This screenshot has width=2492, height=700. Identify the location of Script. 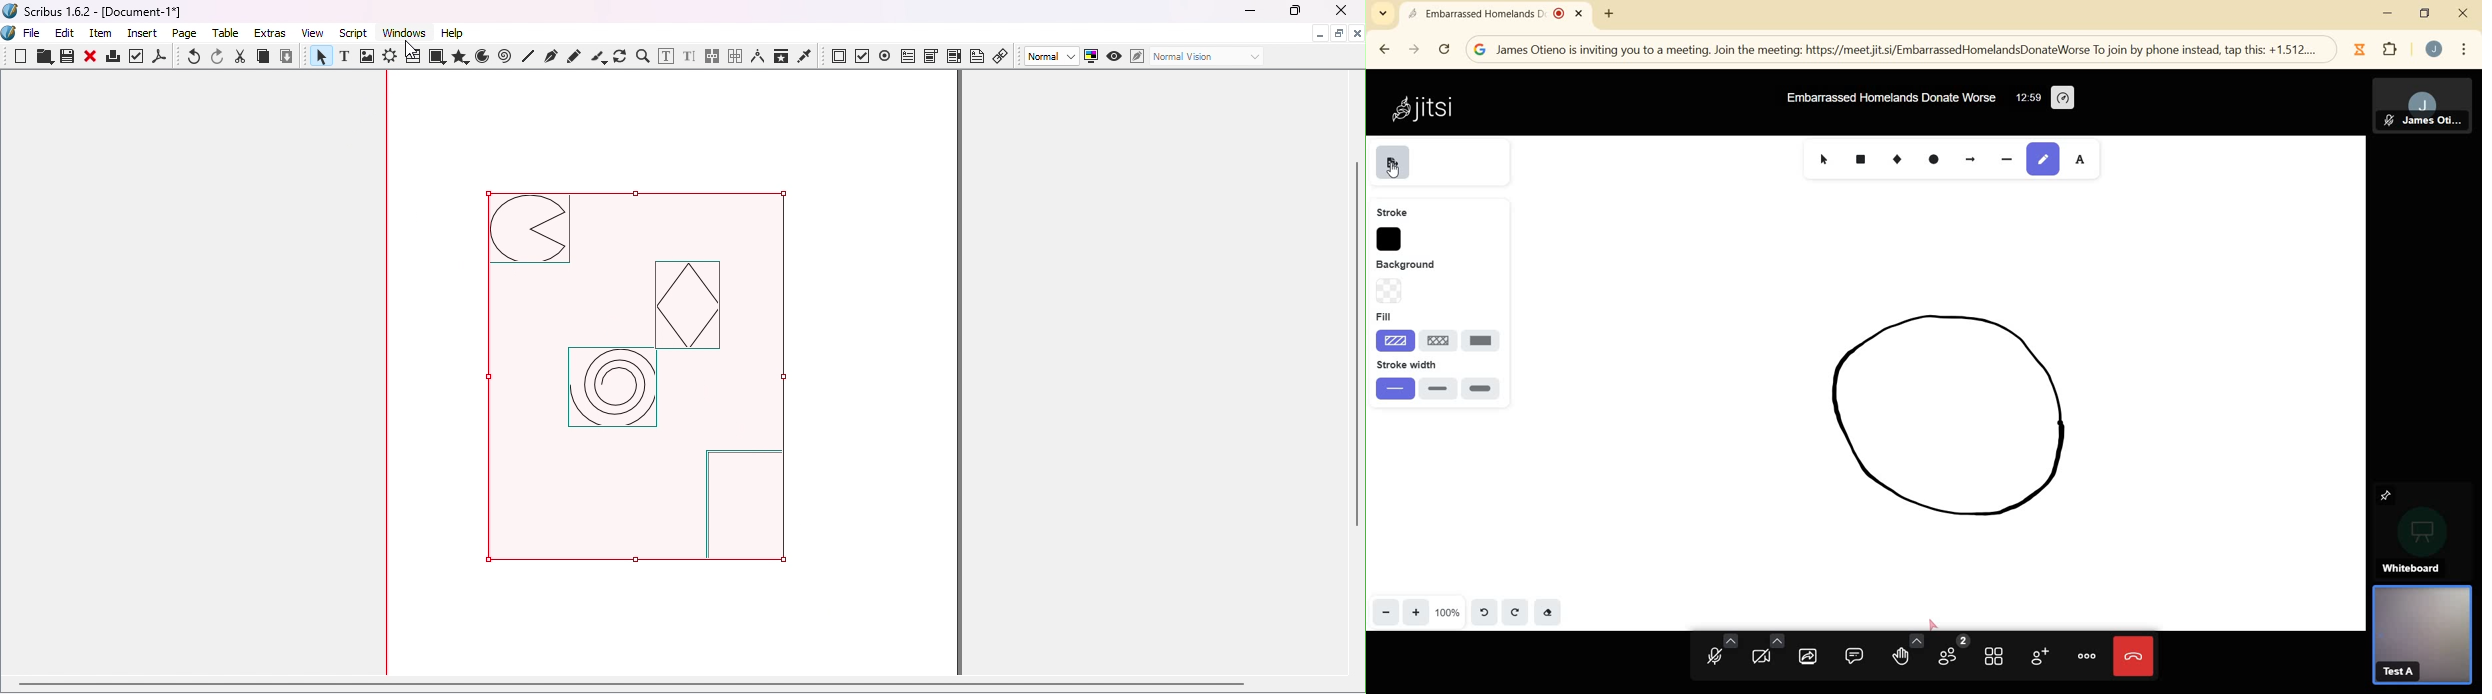
(356, 32).